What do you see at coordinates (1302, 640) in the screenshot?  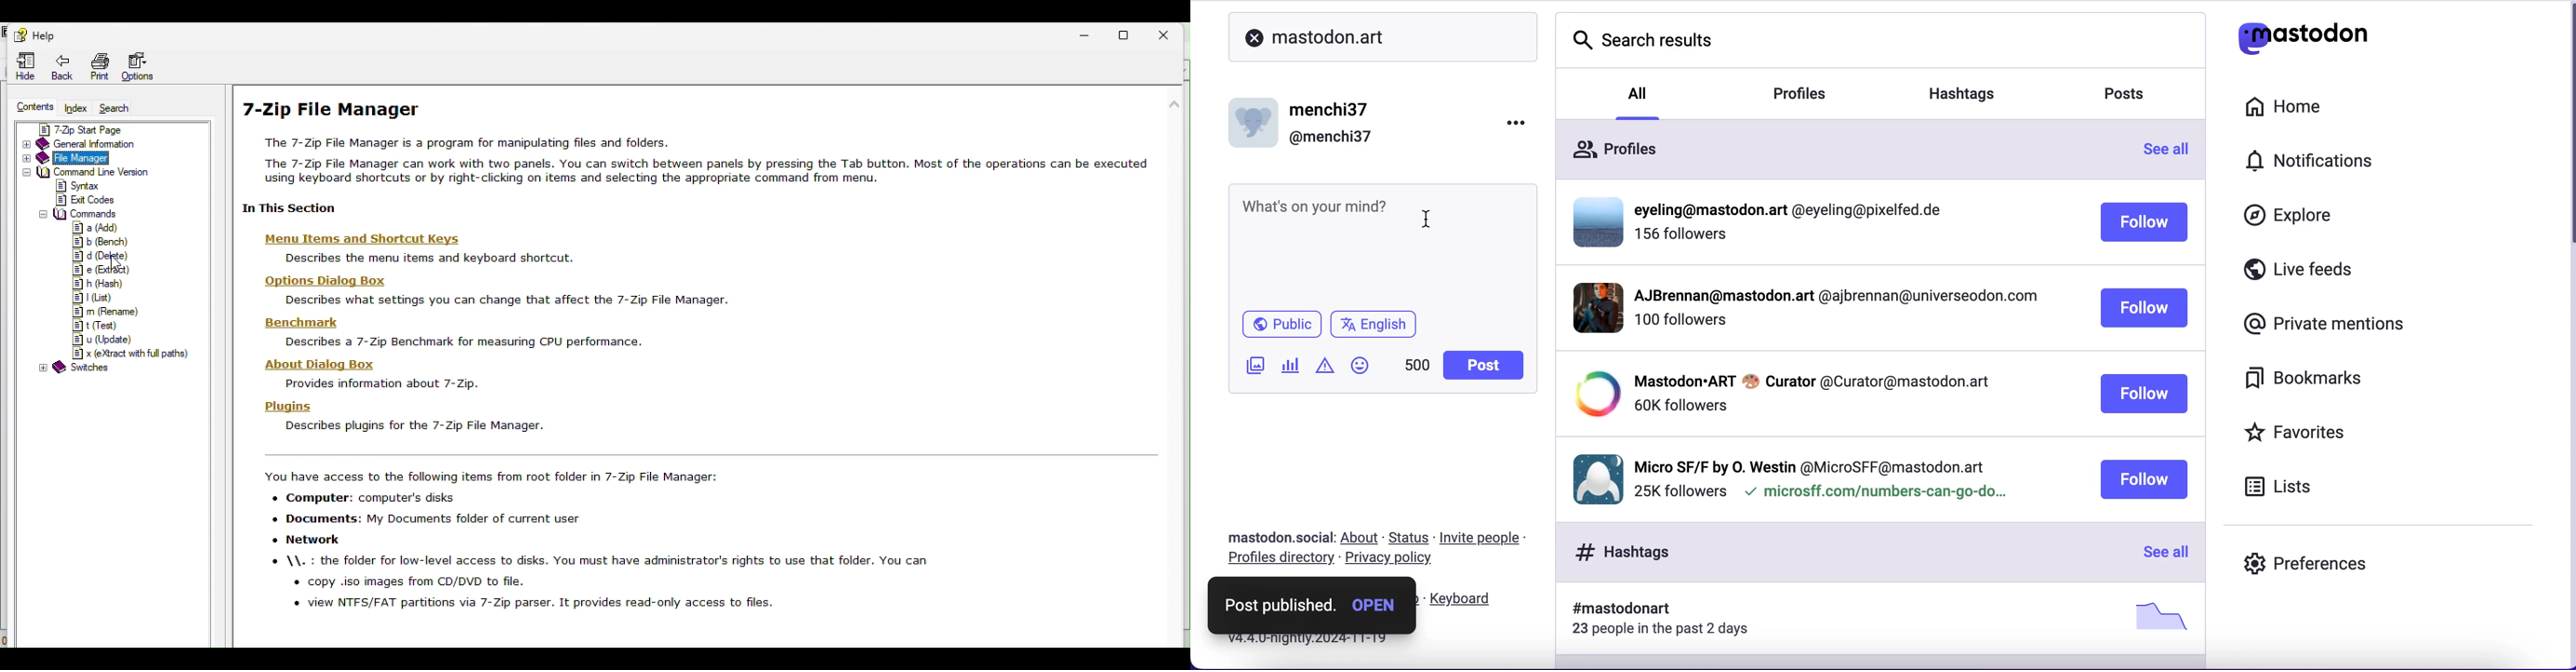 I see `v4.4. 0-nightly.2024-11-19` at bounding box center [1302, 640].